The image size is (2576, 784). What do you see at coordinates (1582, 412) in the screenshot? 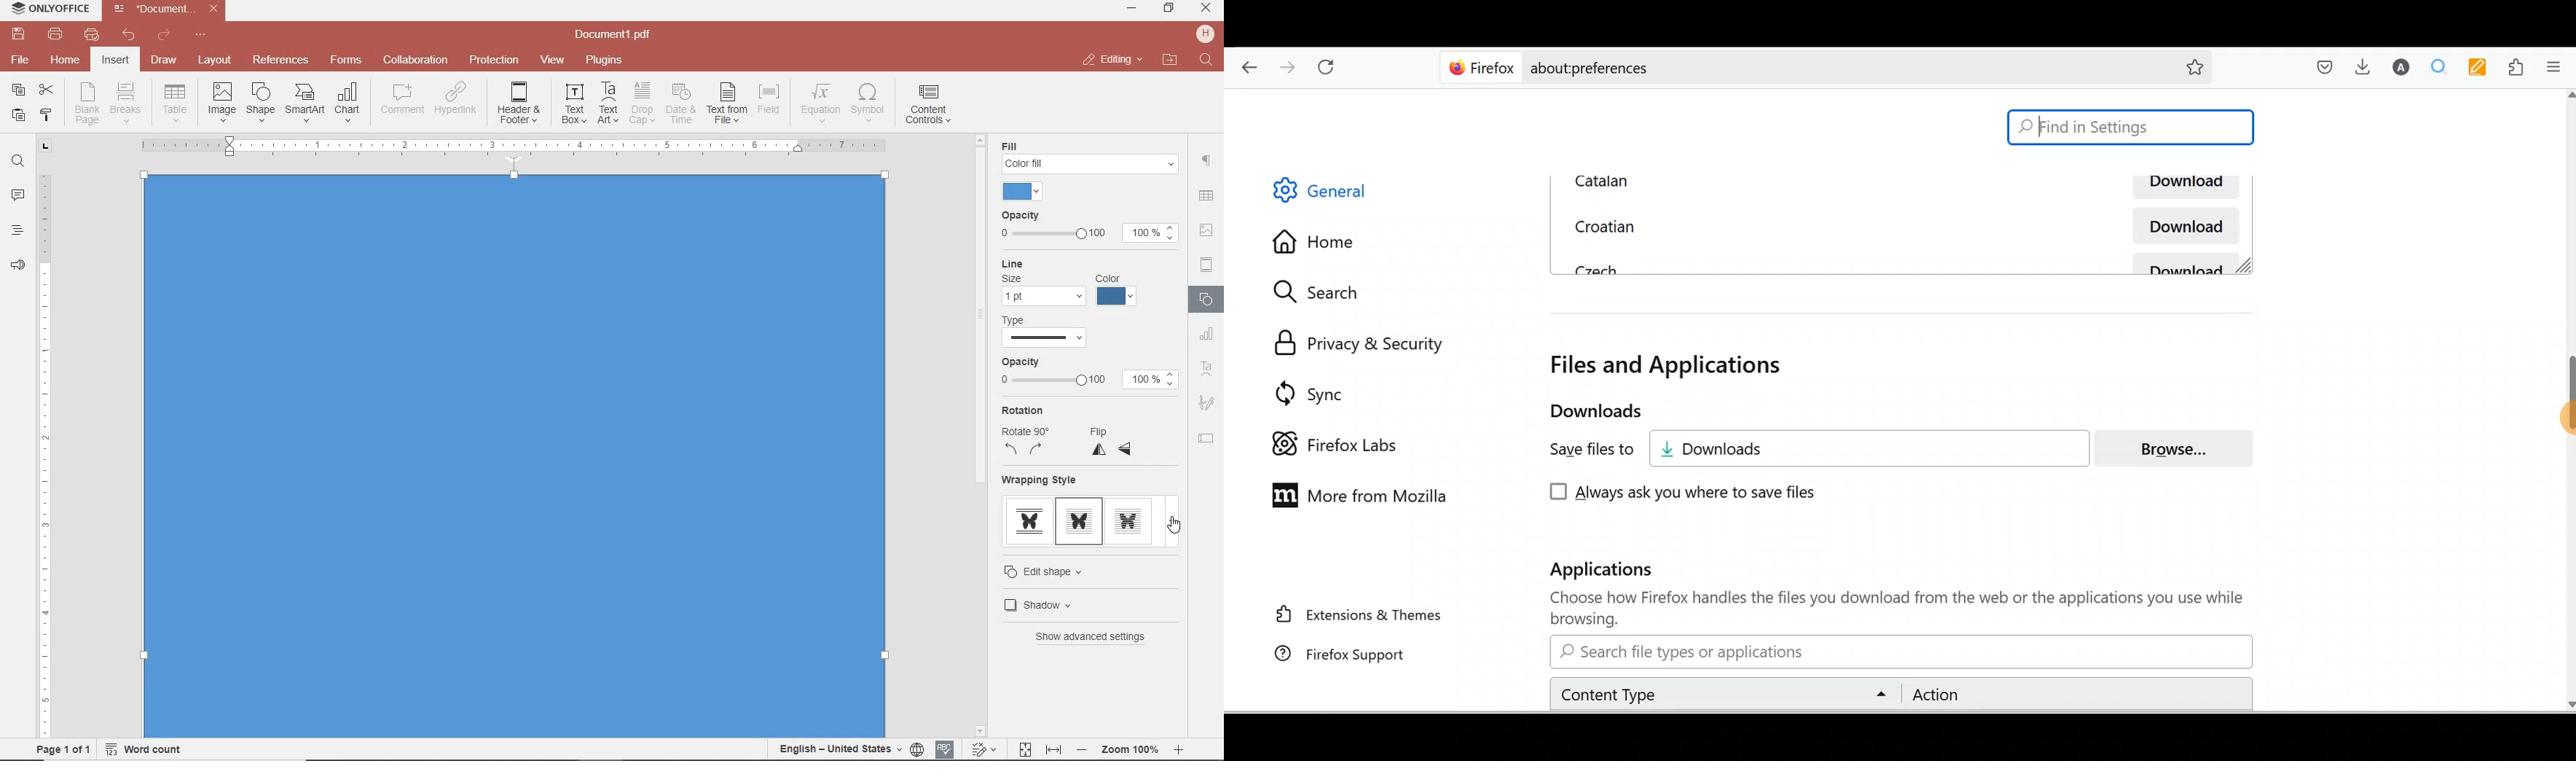
I see `Downloads` at bounding box center [1582, 412].